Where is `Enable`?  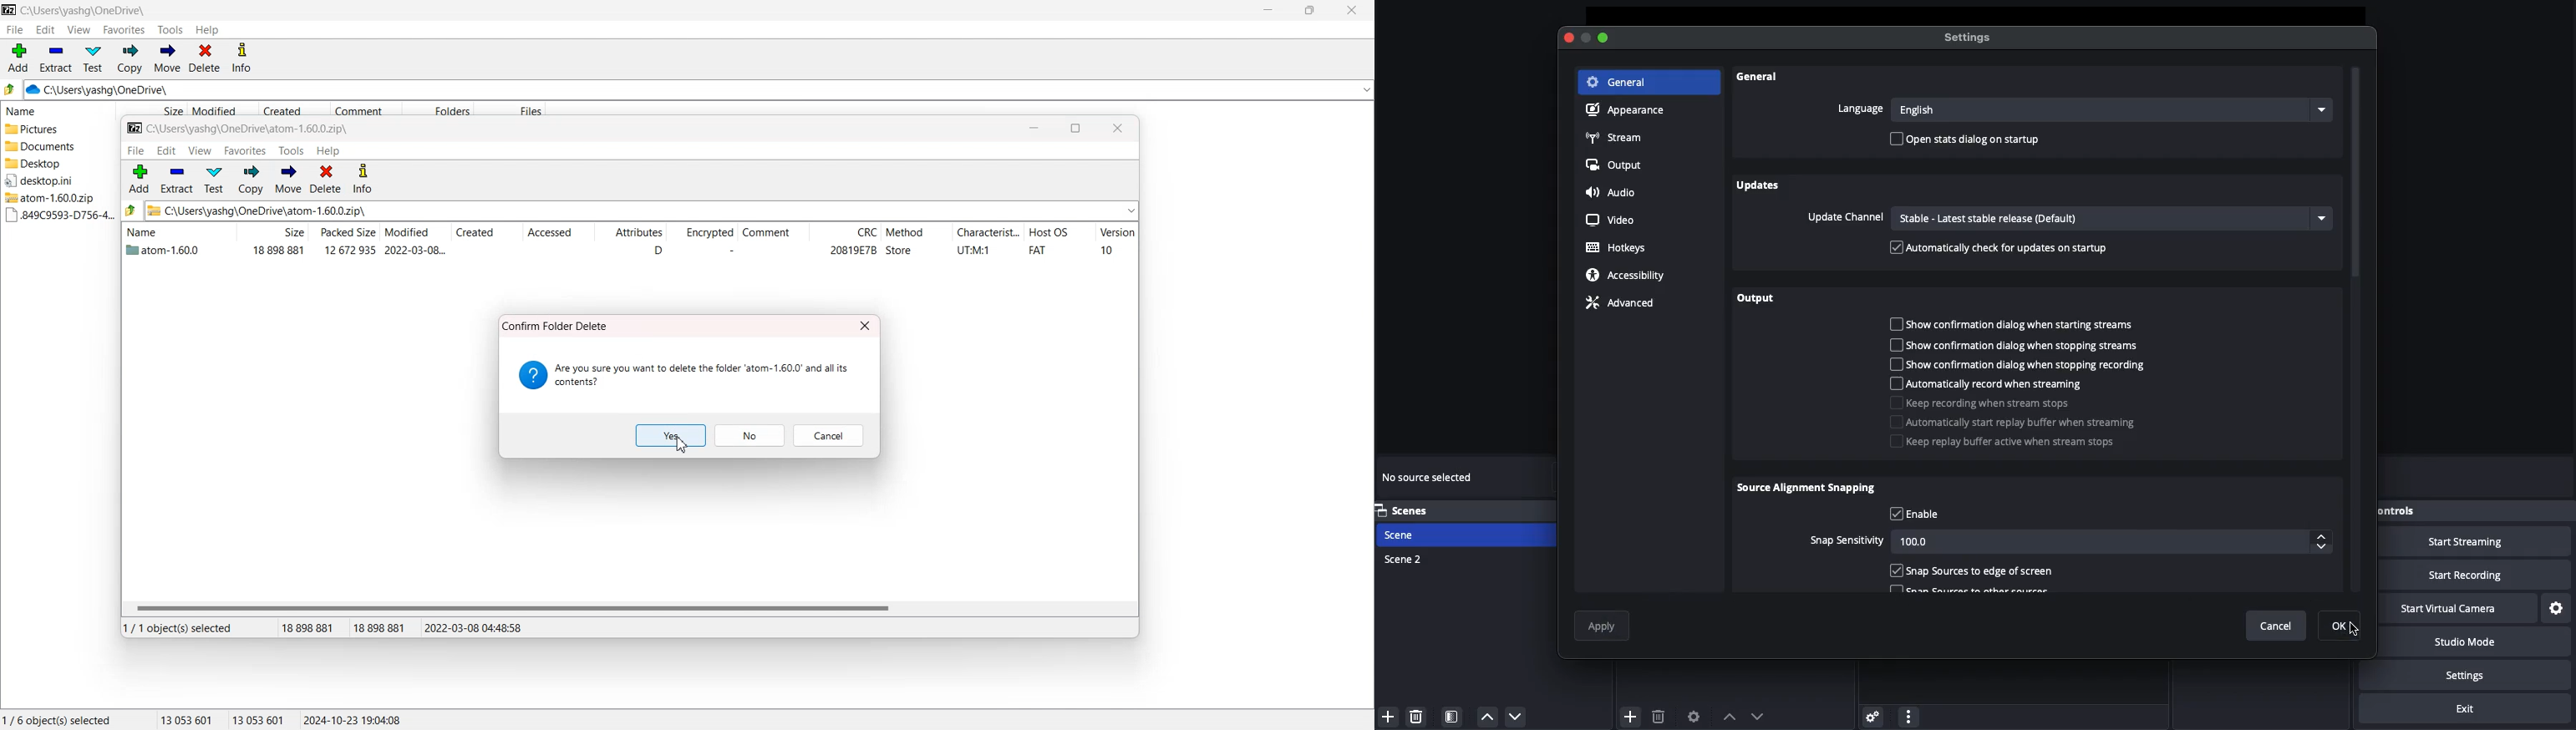 Enable is located at coordinates (1916, 515).